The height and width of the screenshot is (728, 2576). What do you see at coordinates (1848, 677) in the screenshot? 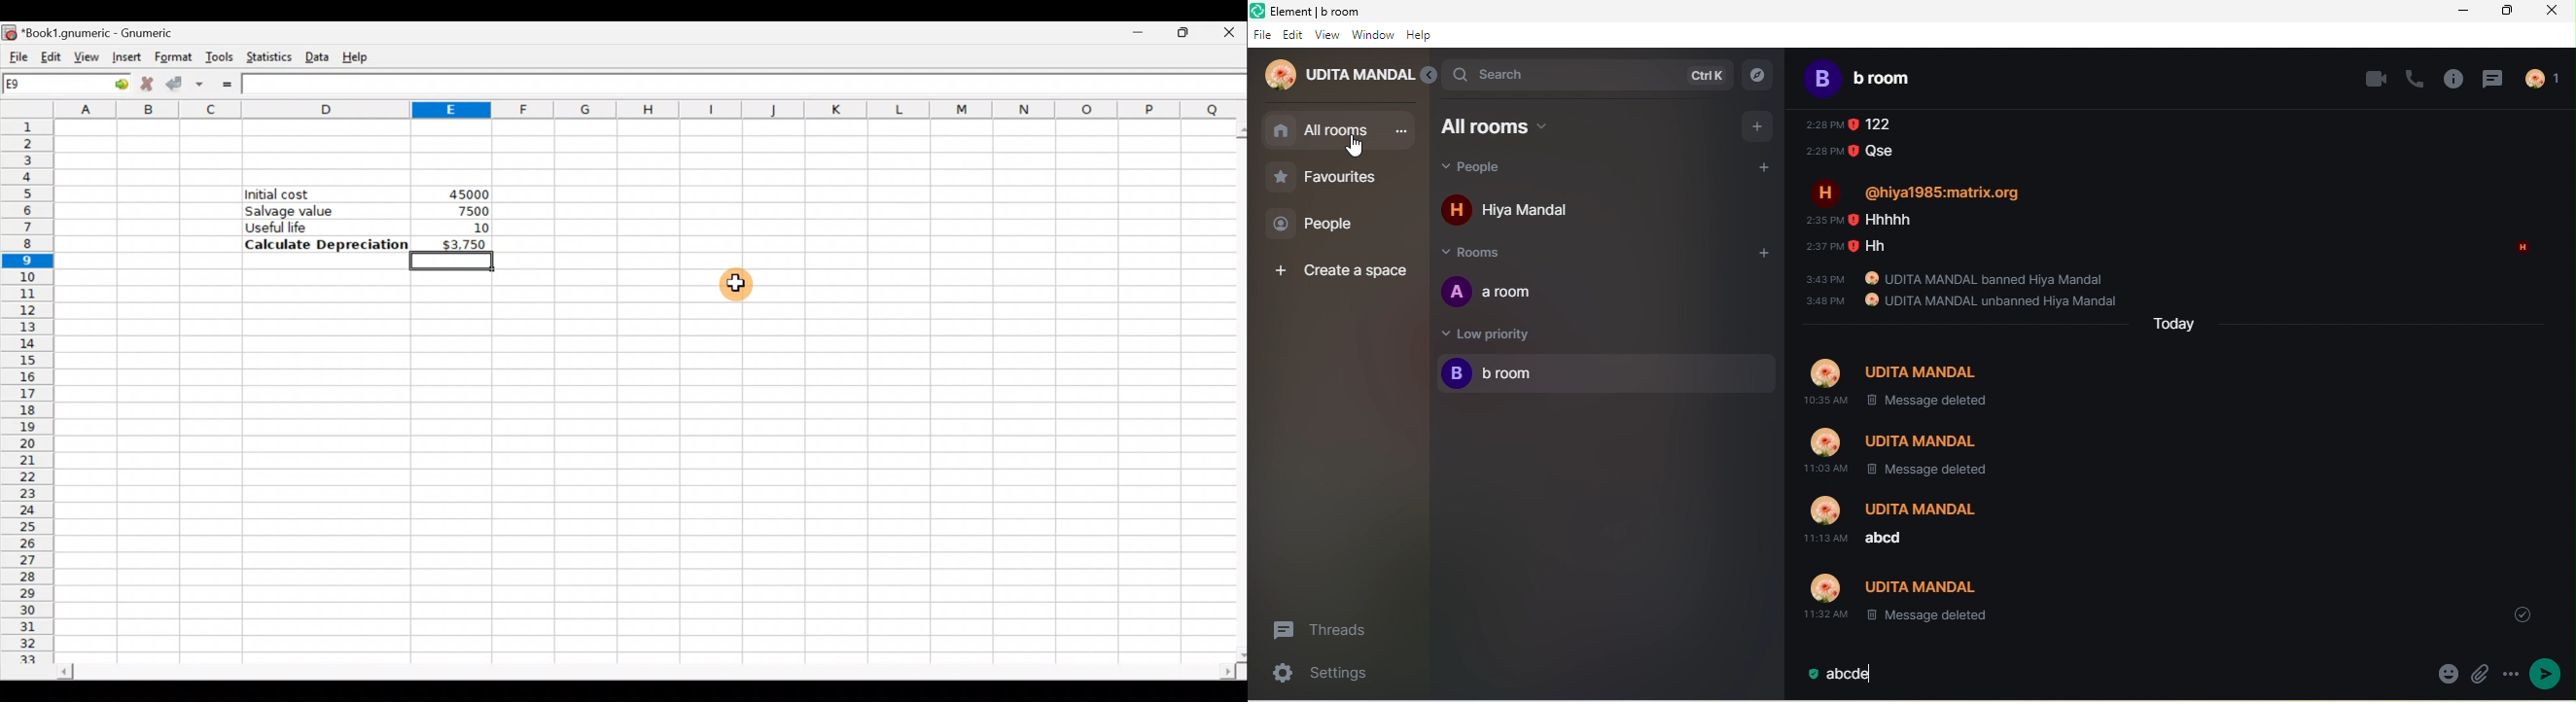
I see `abcde` at bounding box center [1848, 677].